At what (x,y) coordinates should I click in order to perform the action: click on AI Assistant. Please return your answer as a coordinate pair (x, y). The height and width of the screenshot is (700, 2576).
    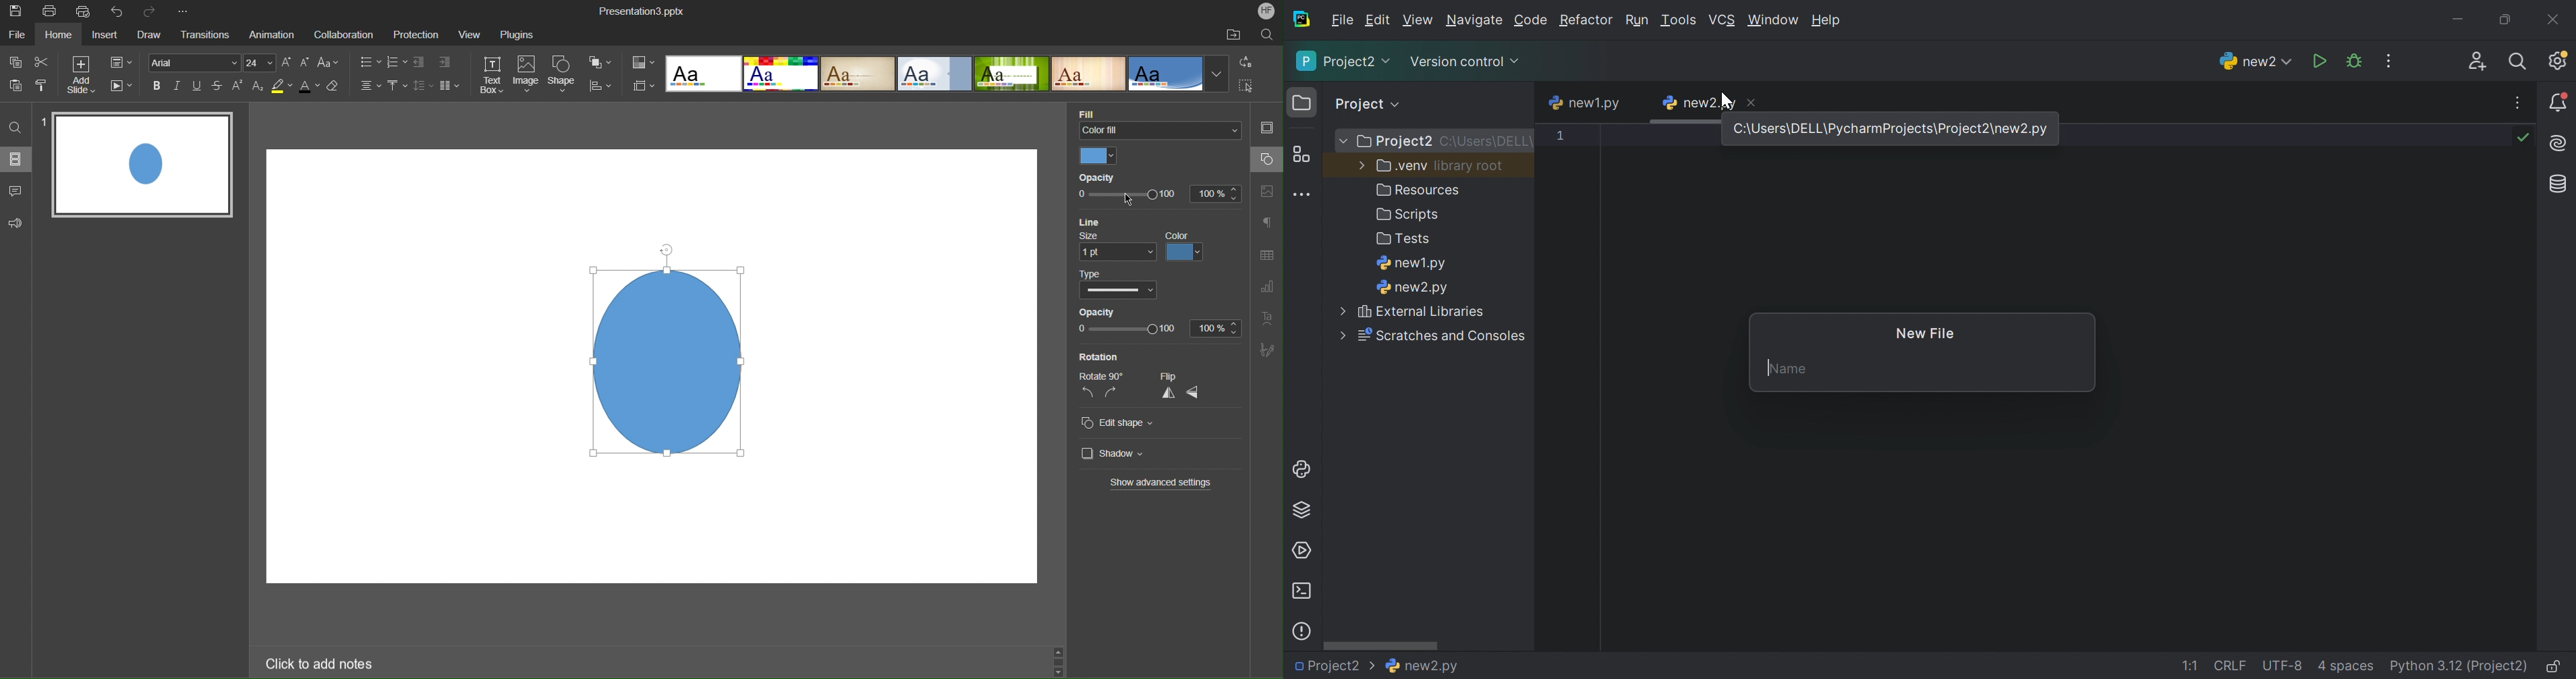
    Looking at the image, I should click on (2560, 144).